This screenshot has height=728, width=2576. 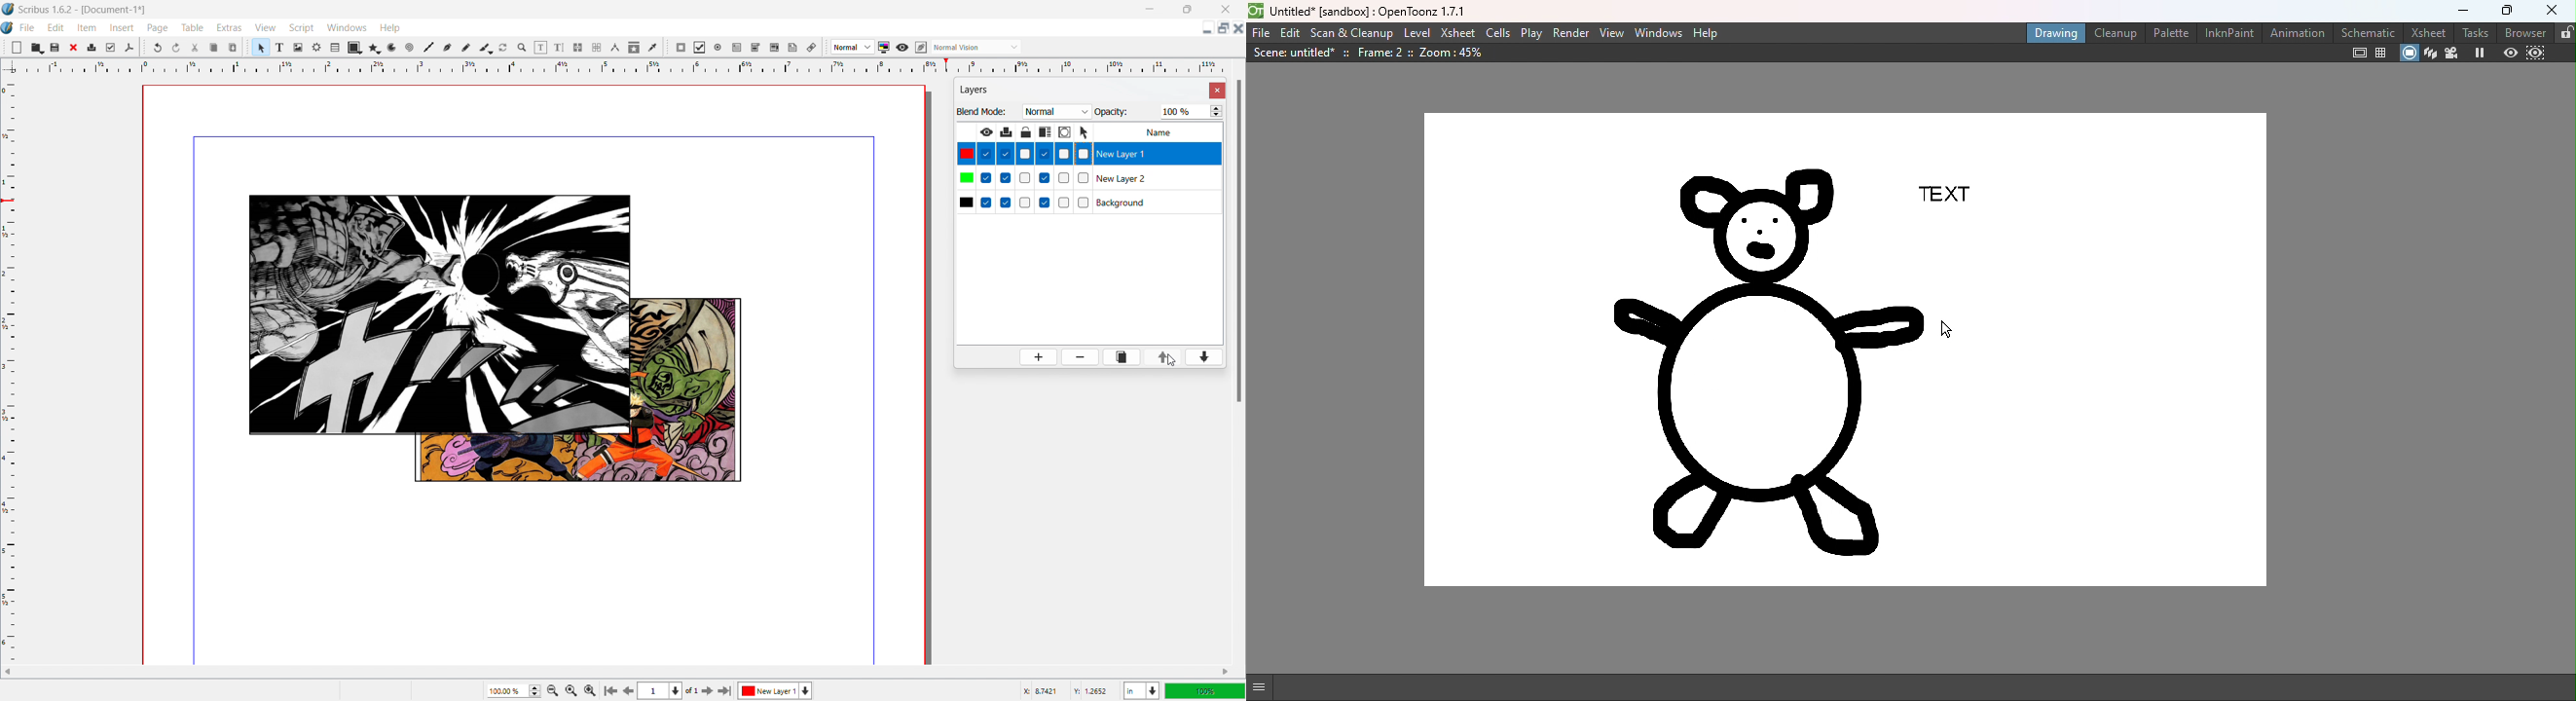 What do you see at coordinates (57, 28) in the screenshot?
I see `edit` at bounding box center [57, 28].